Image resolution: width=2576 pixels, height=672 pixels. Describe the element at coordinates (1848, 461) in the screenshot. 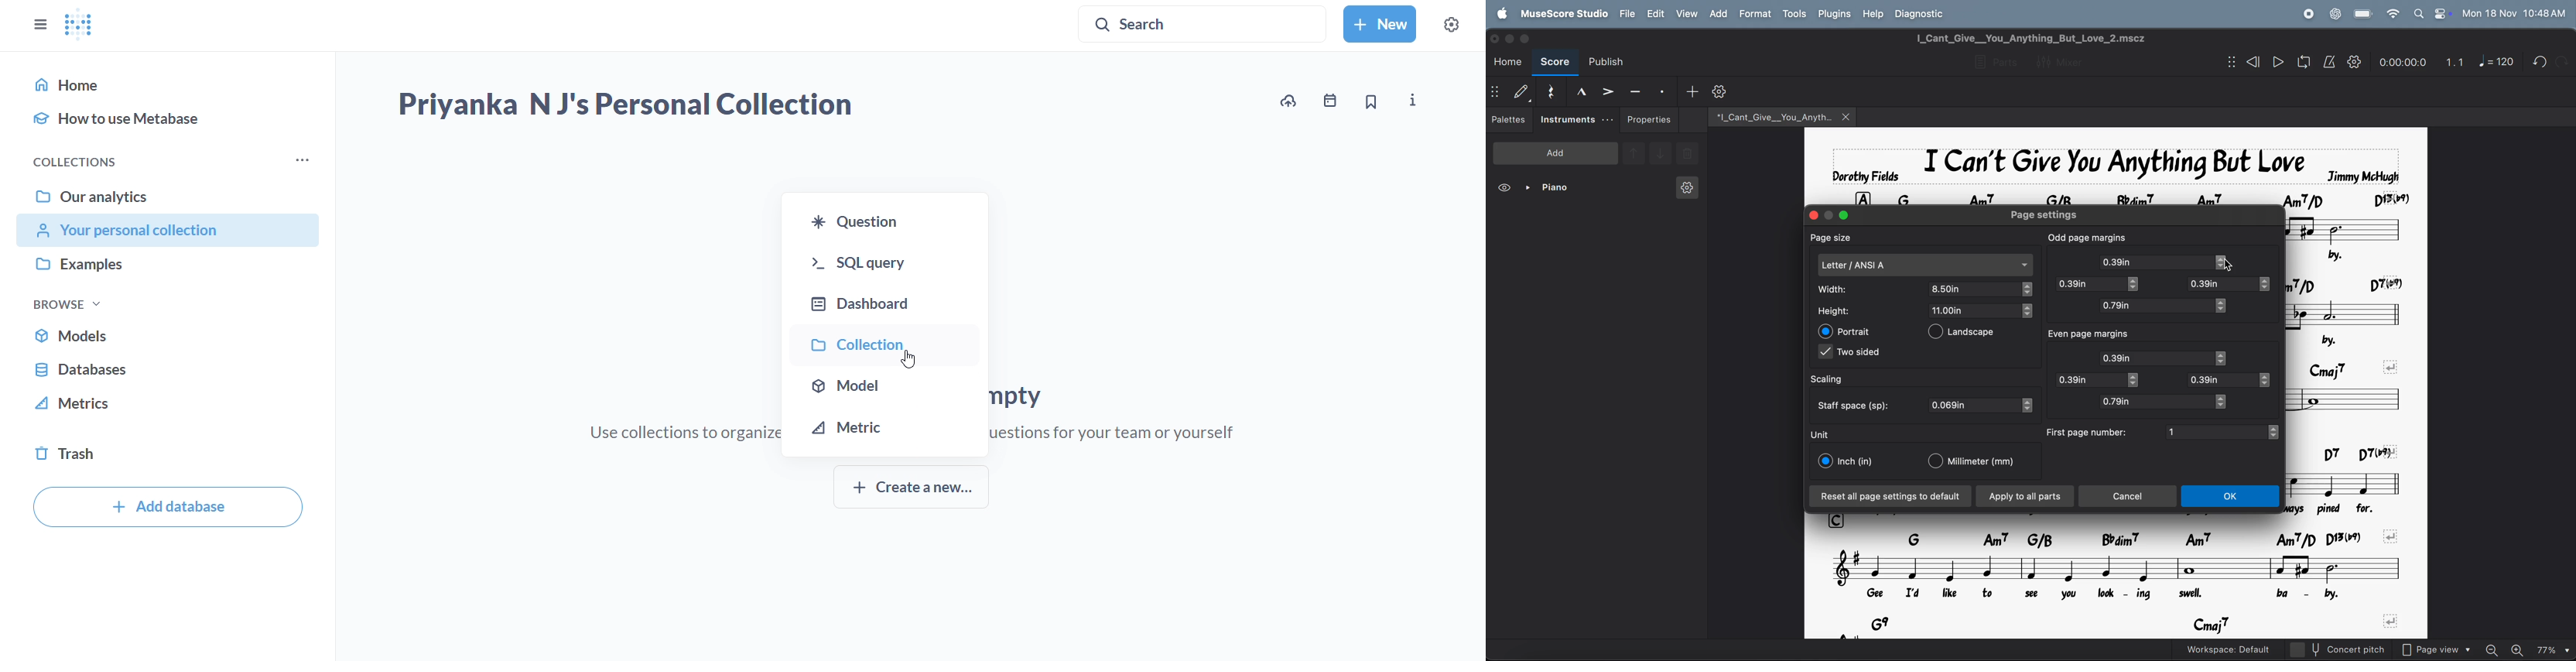

I see `inch` at that location.